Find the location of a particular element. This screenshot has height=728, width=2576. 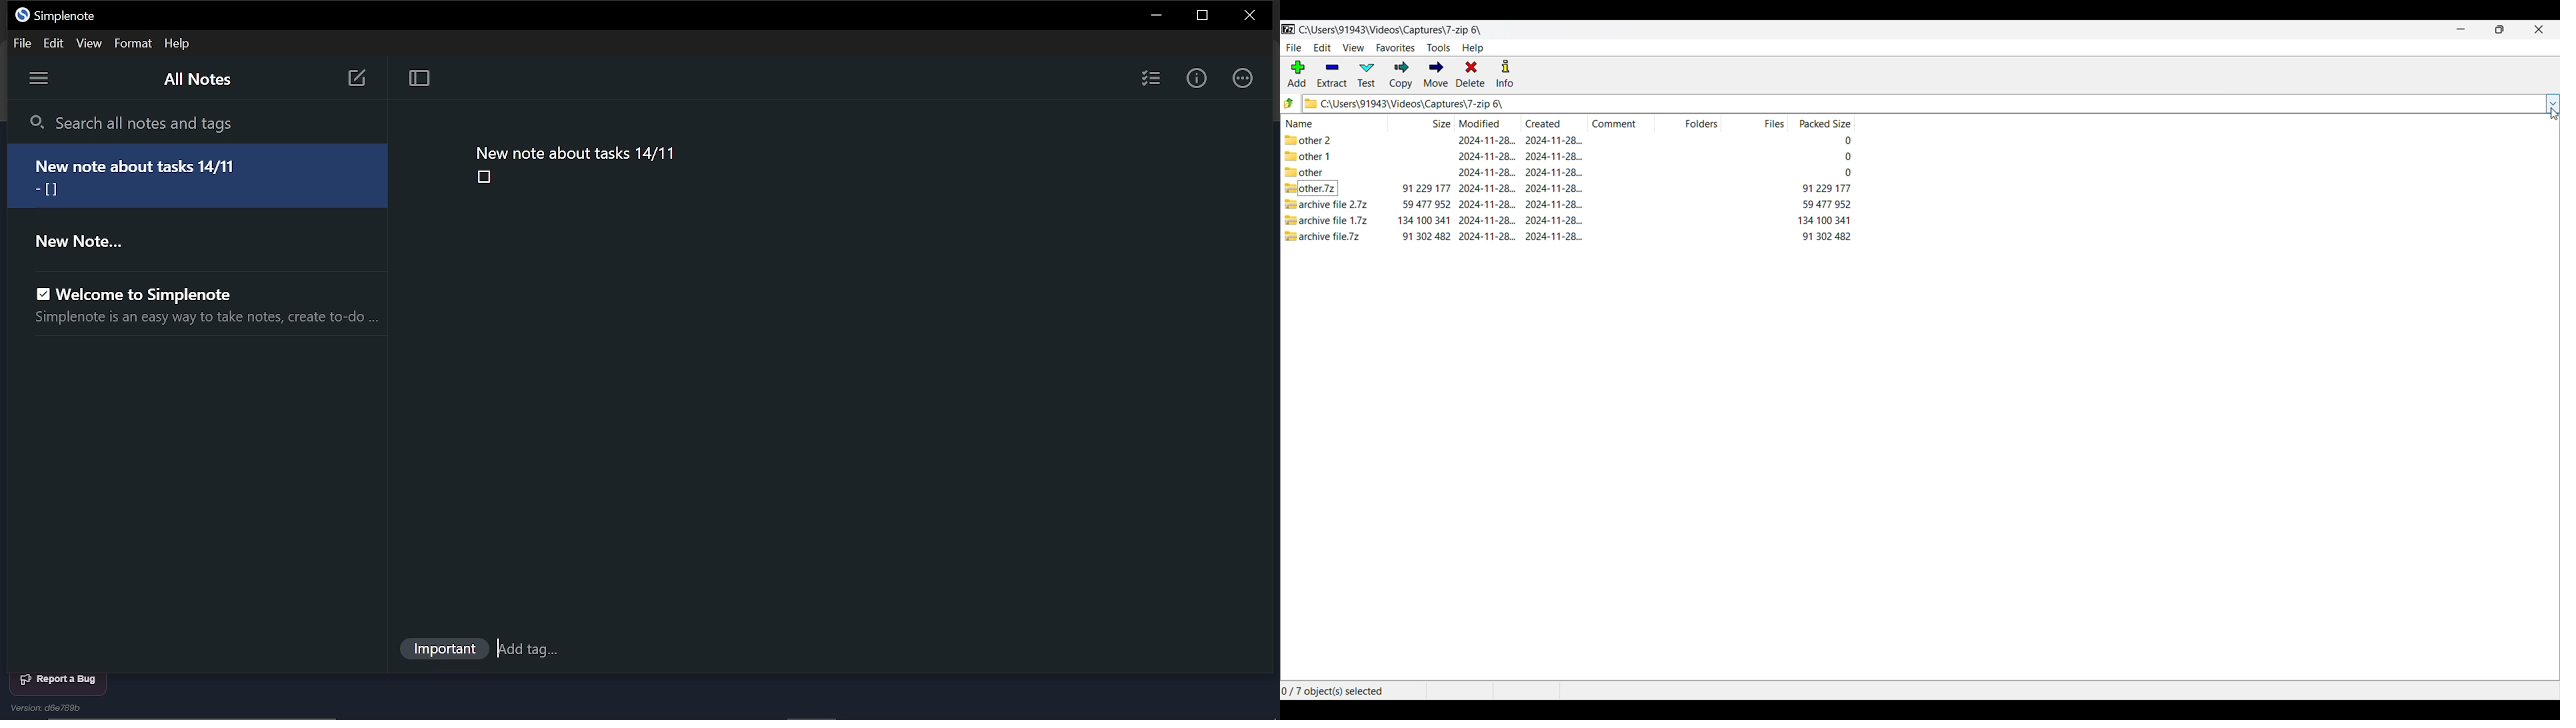

enable checkbox is located at coordinates (37, 289).